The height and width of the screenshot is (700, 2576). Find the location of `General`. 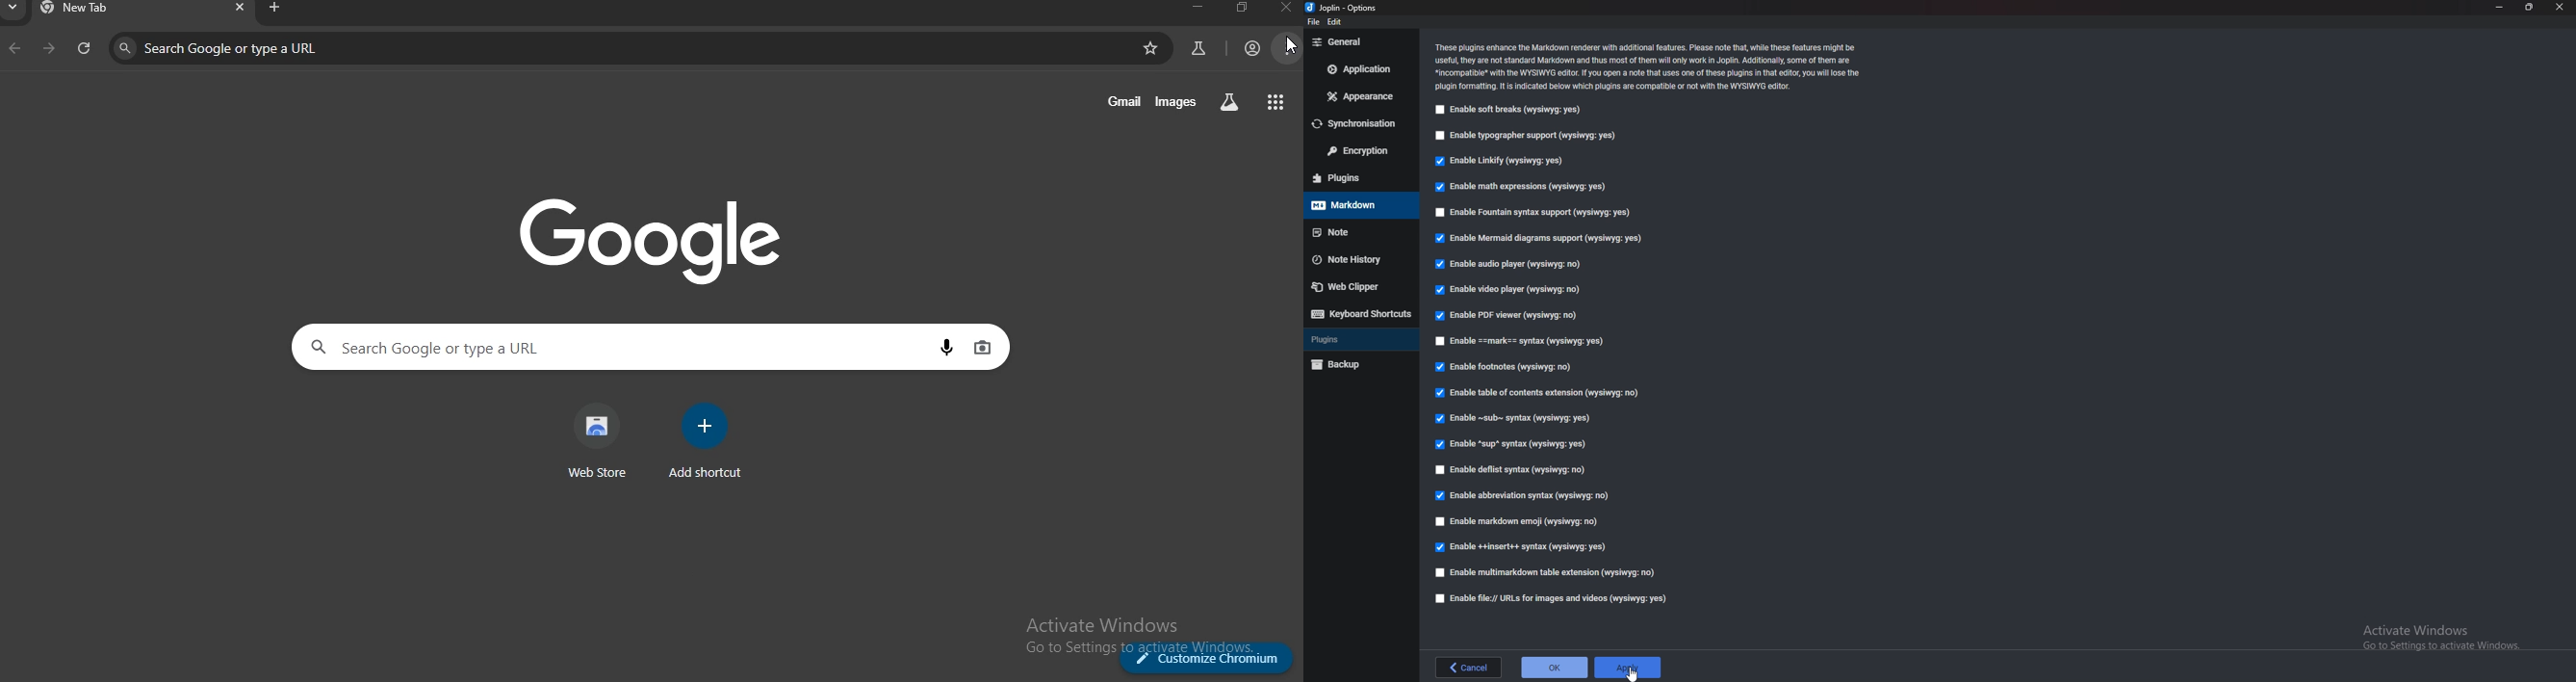

General is located at coordinates (1356, 41).